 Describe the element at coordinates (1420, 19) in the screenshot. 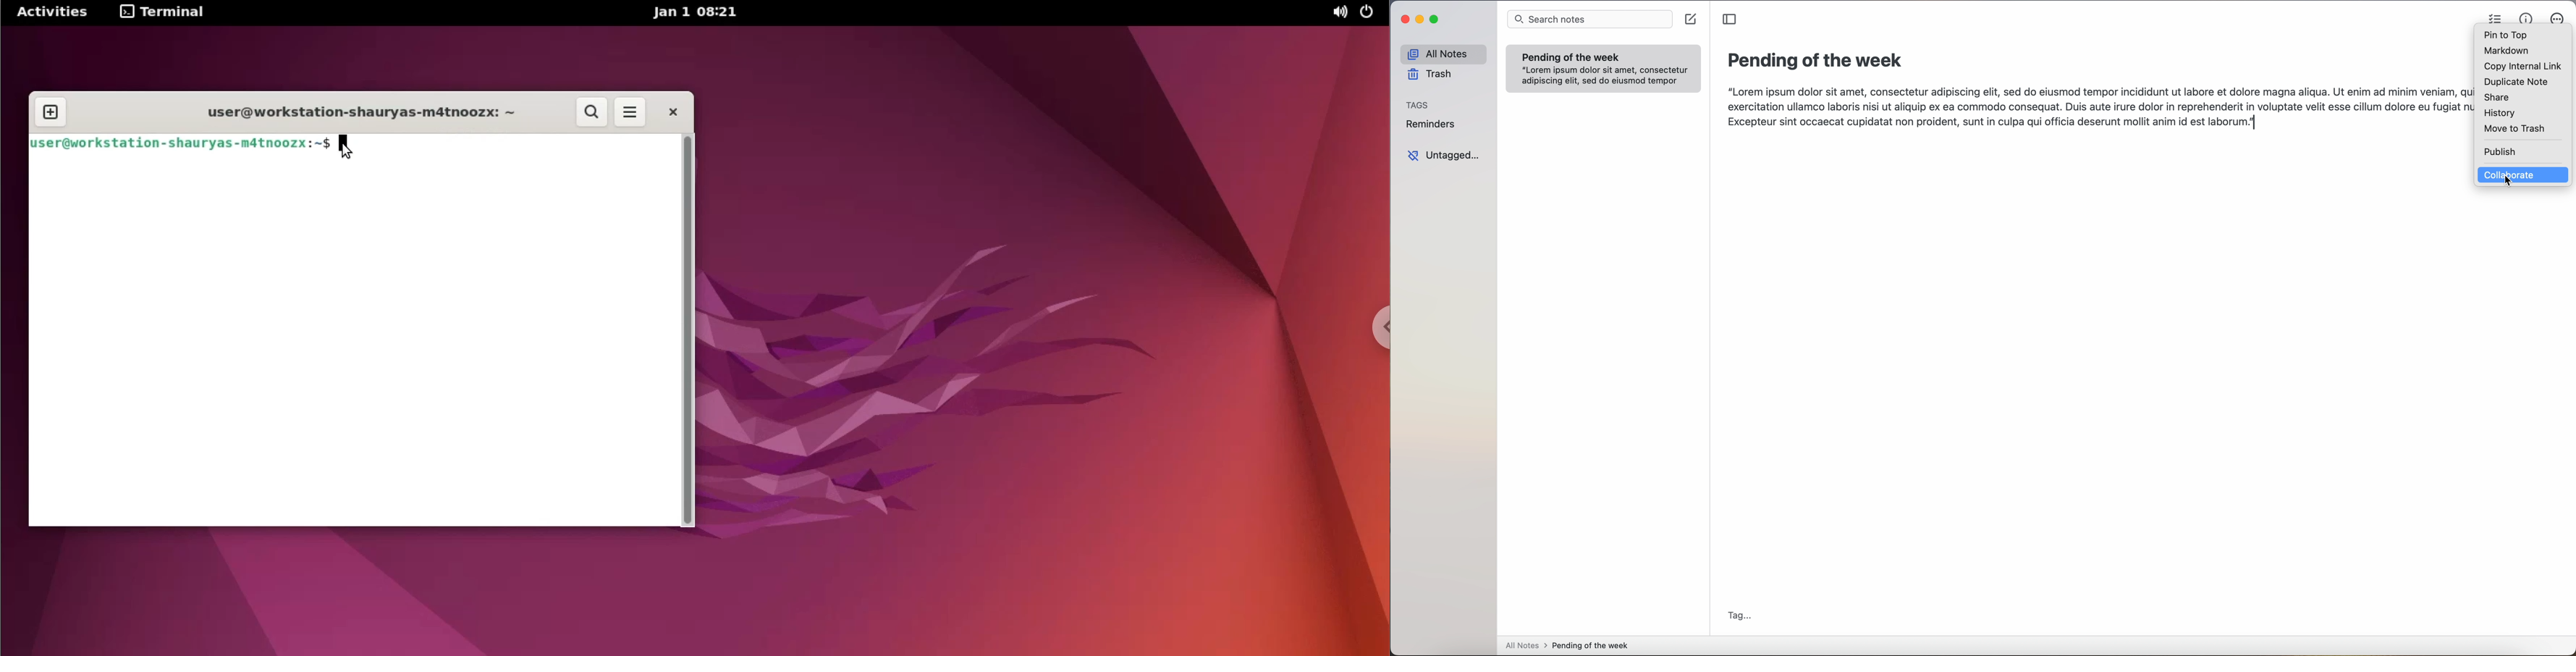

I see `minimize app` at that location.